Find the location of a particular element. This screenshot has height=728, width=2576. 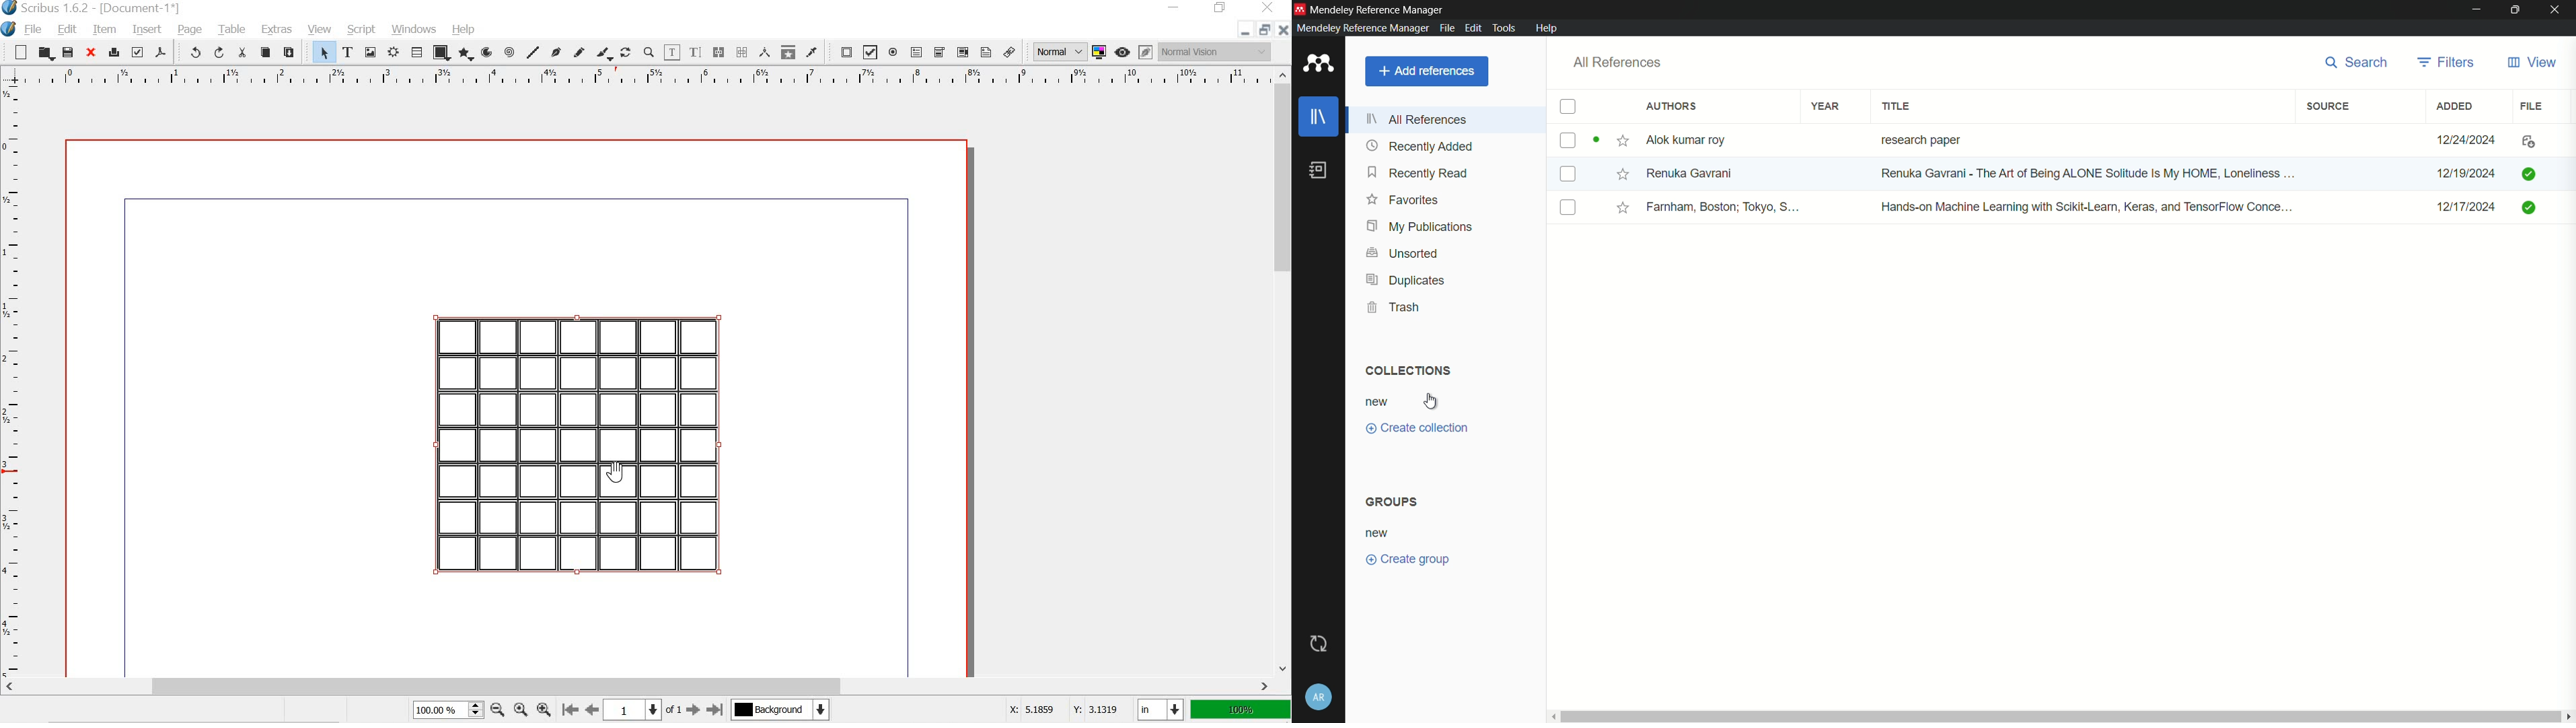

add references is located at coordinates (1426, 72).